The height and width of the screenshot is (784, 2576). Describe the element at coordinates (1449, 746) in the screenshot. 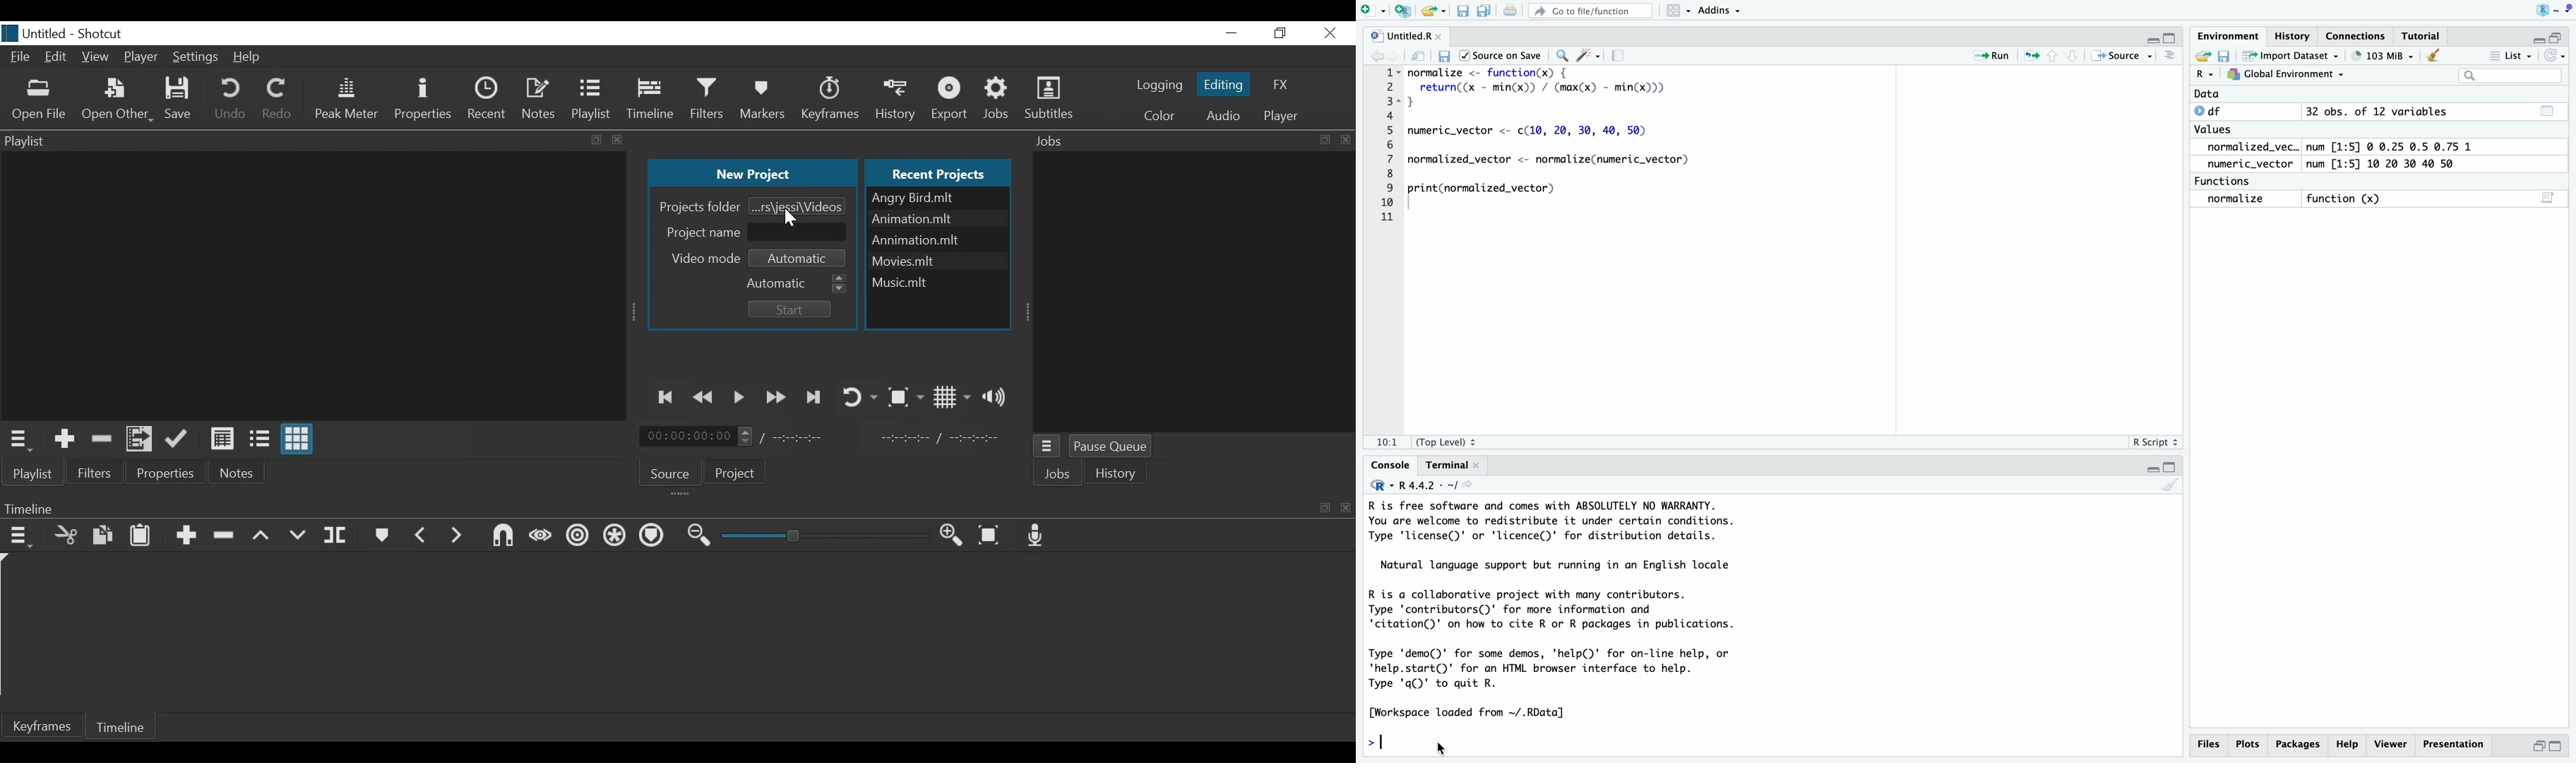

I see `Cursor` at that location.